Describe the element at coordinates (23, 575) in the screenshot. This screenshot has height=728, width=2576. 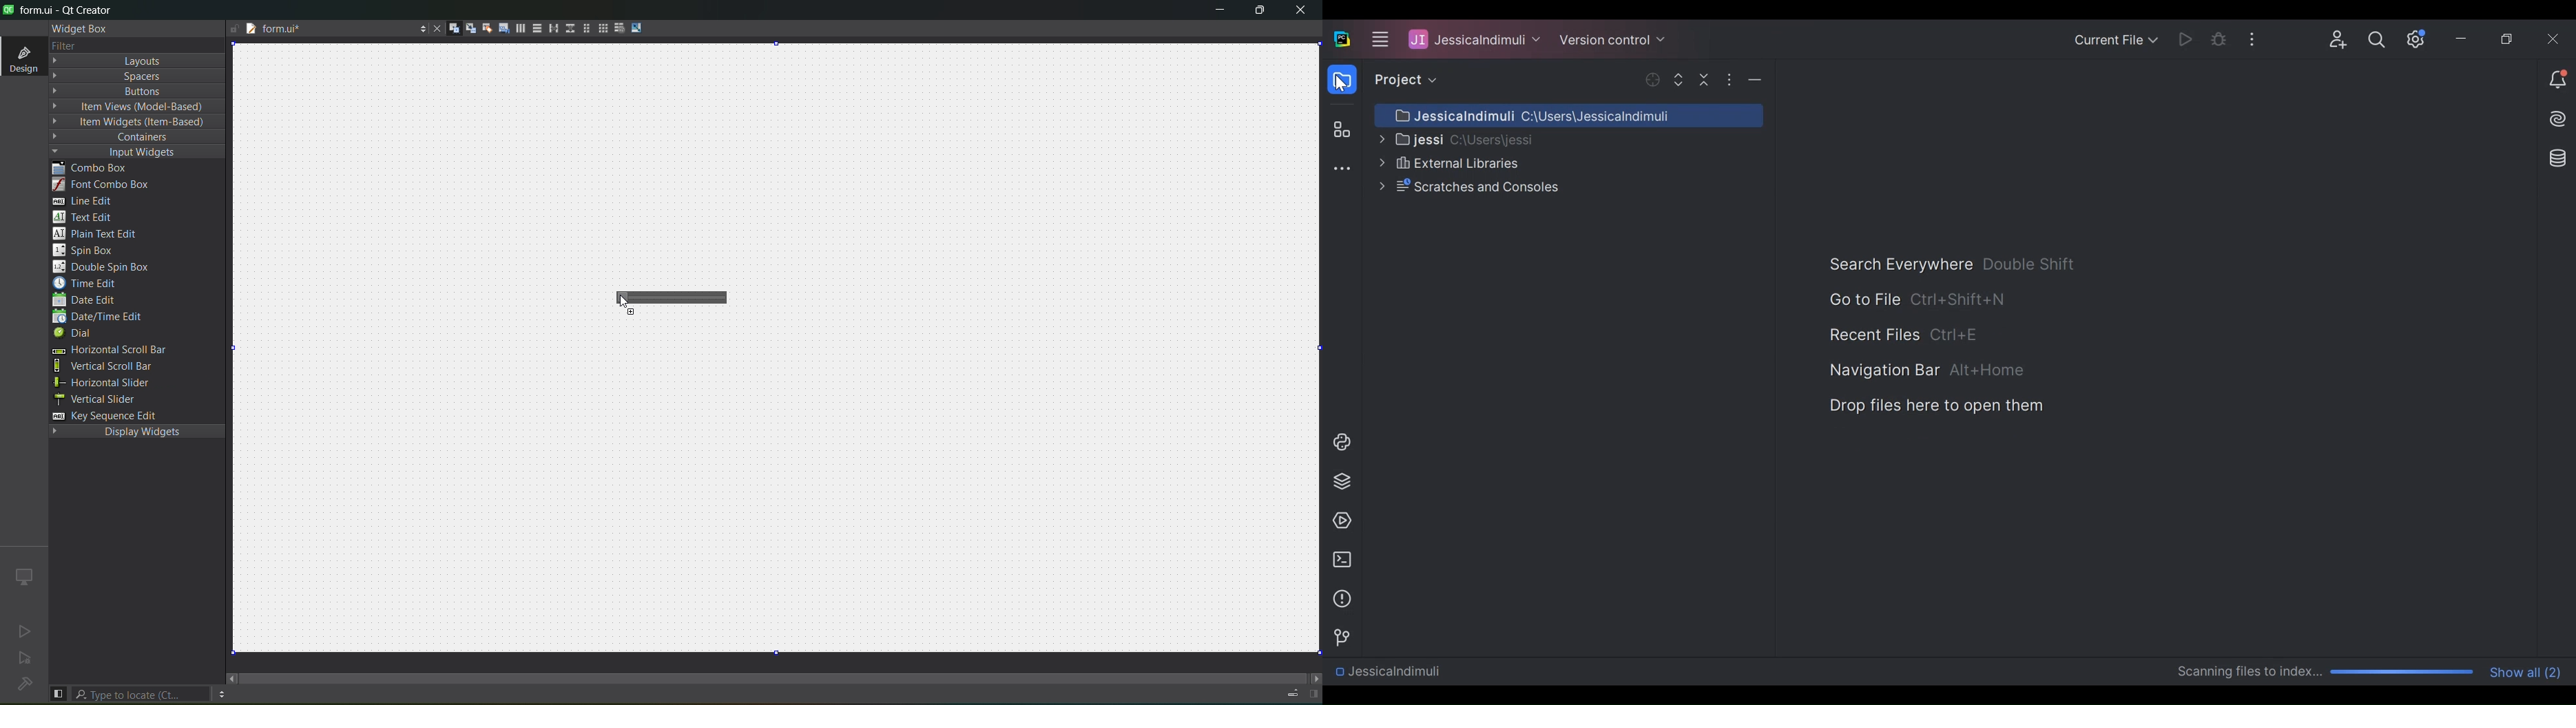
I see `icon` at that location.